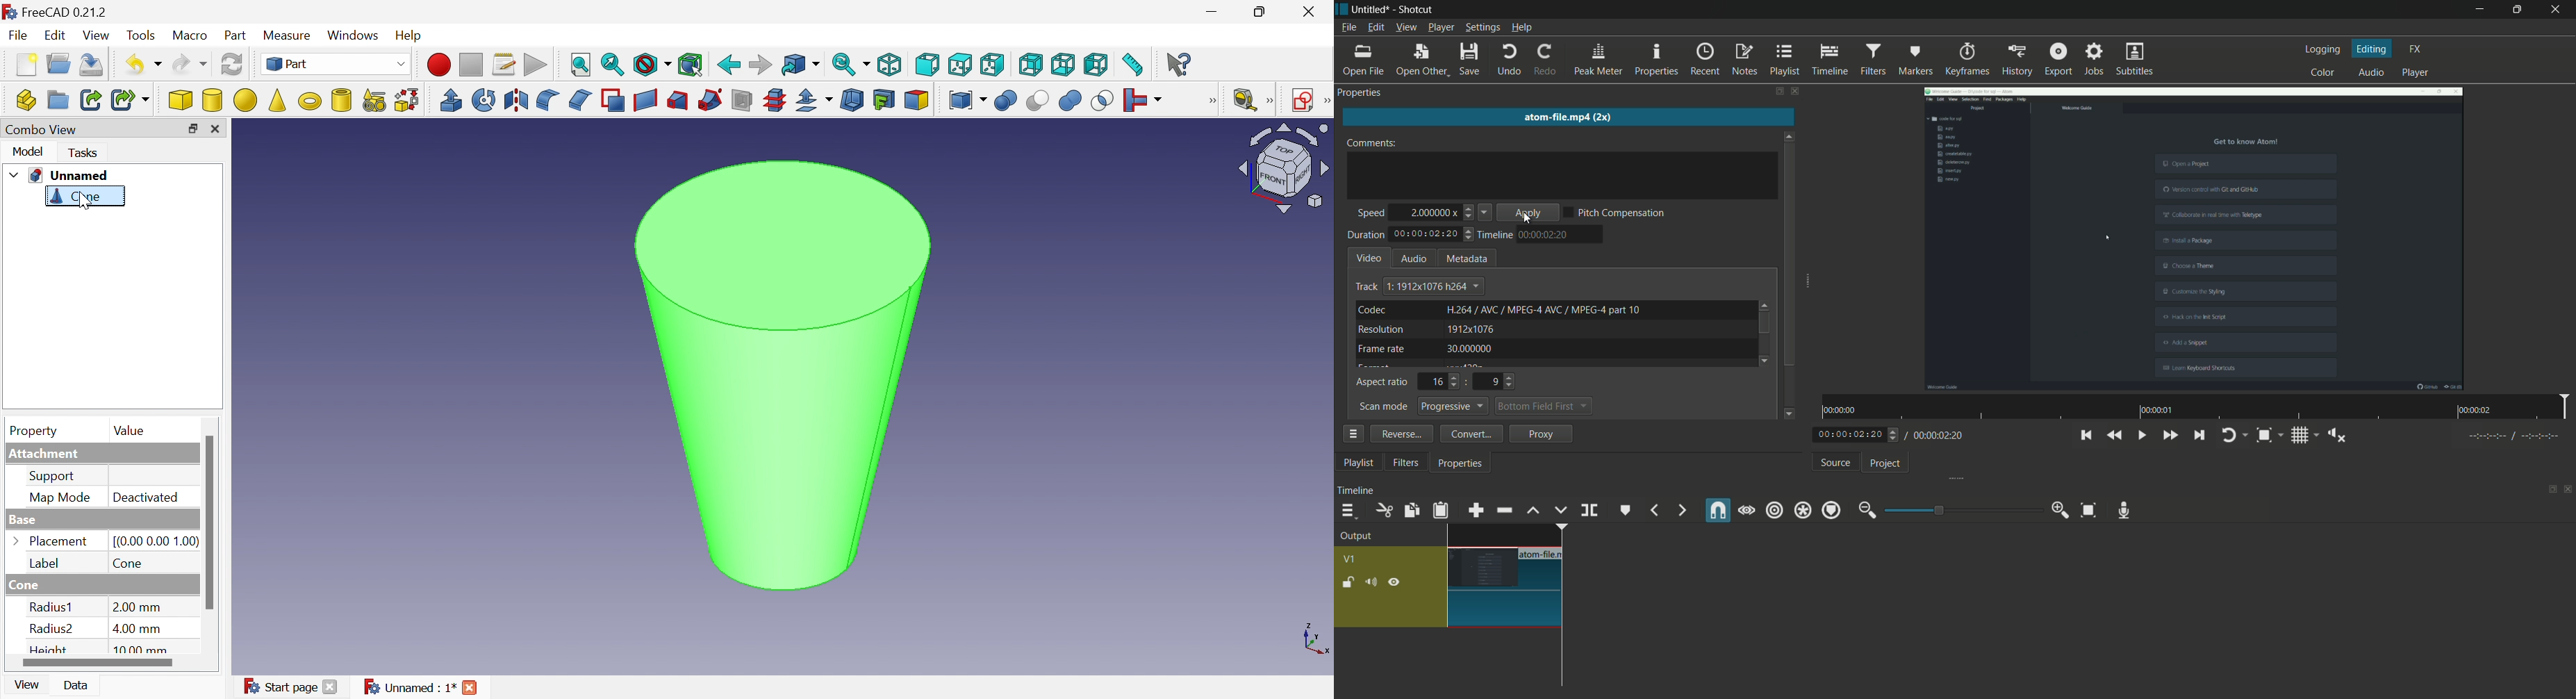 The image size is (2576, 700). What do you see at coordinates (1395, 581) in the screenshot?
I see `hide` at bounding box center [1395, 581].